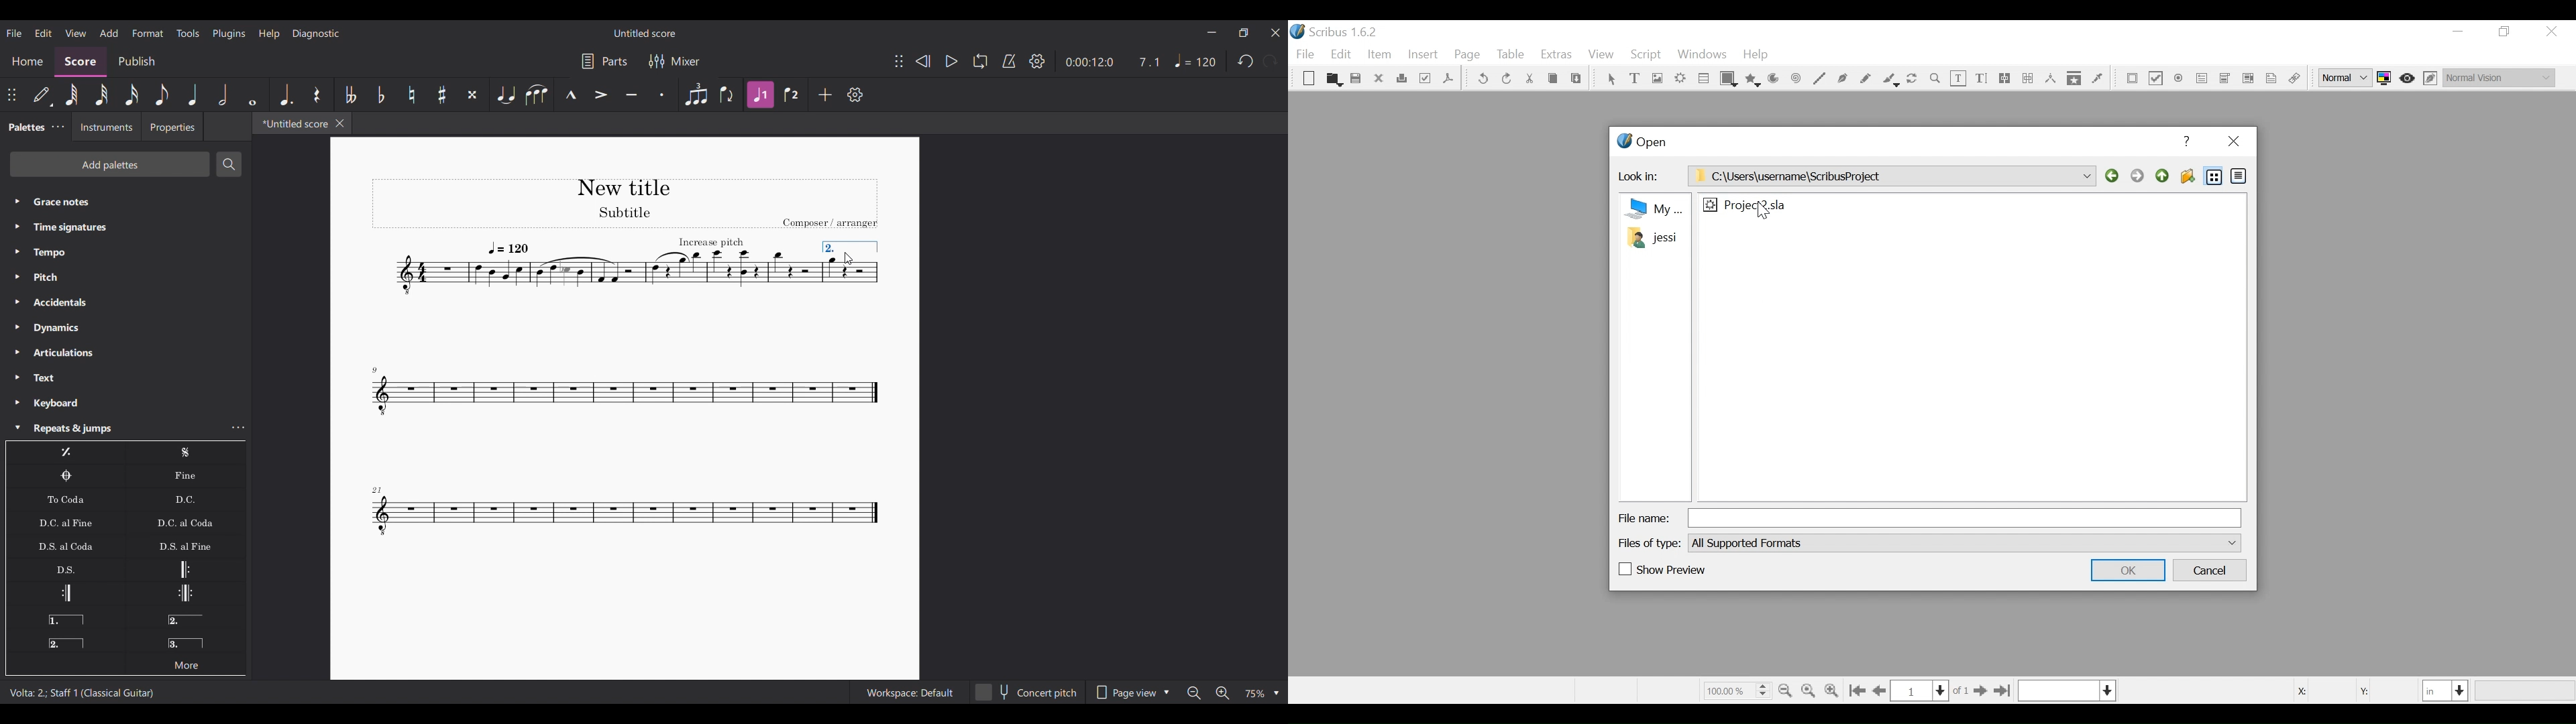 The image size is (2576, 728). What do you see at coordinates (2114, 176) in the screenshot?
I see `Back` at bounding box center [2114, 176].